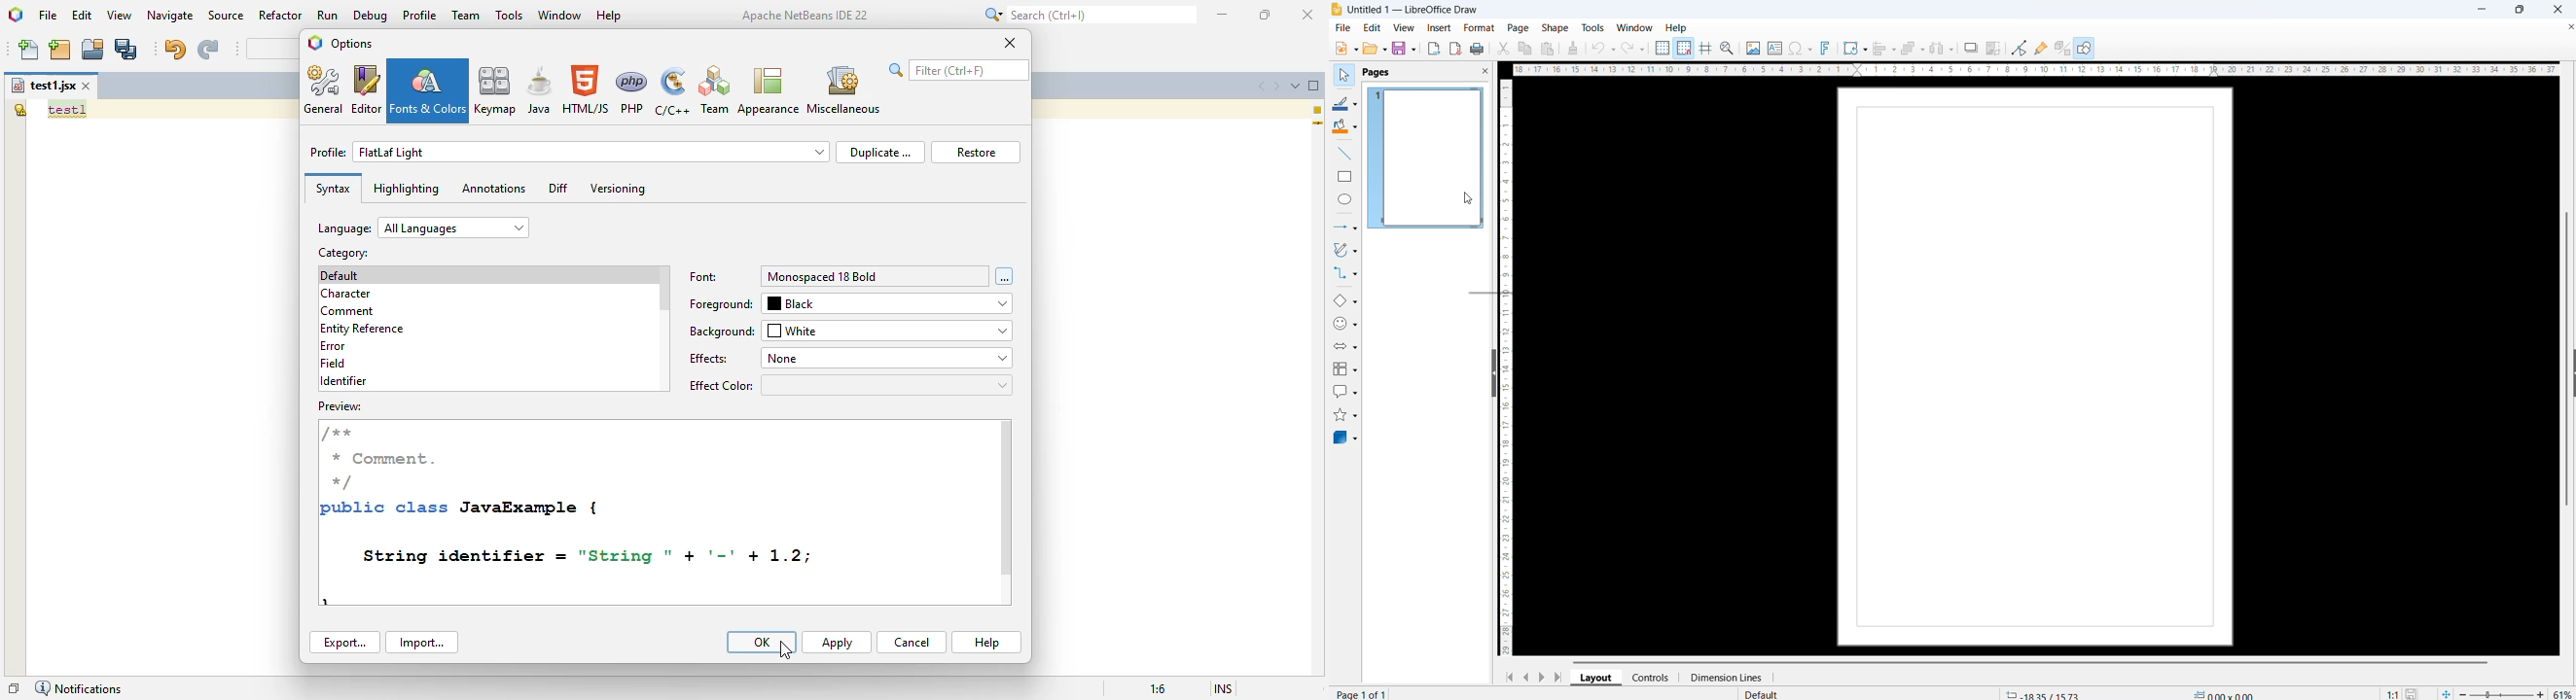 The height and width of the screenshot is (700, 2576). Describe the element at coordinates (1494, 374) in the screenshot. I see `hide pane` at that location.